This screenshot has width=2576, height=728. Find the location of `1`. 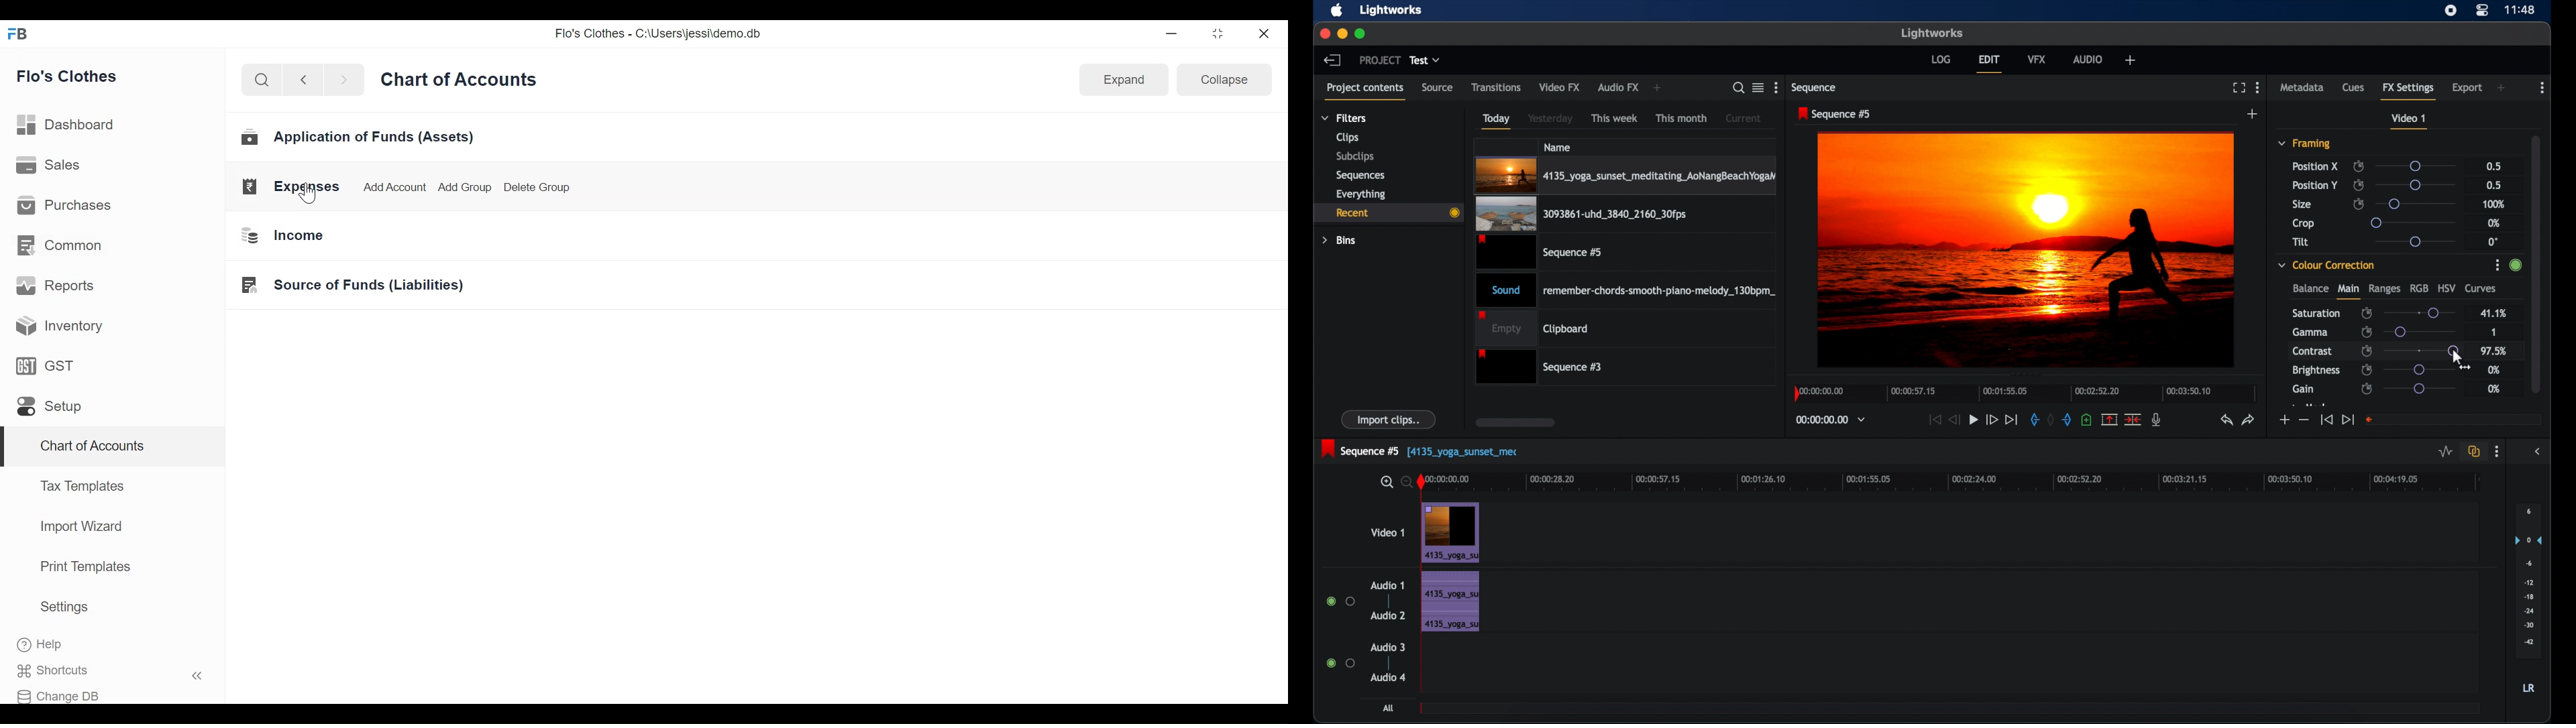

1 is located at coordinates (2491, 331).